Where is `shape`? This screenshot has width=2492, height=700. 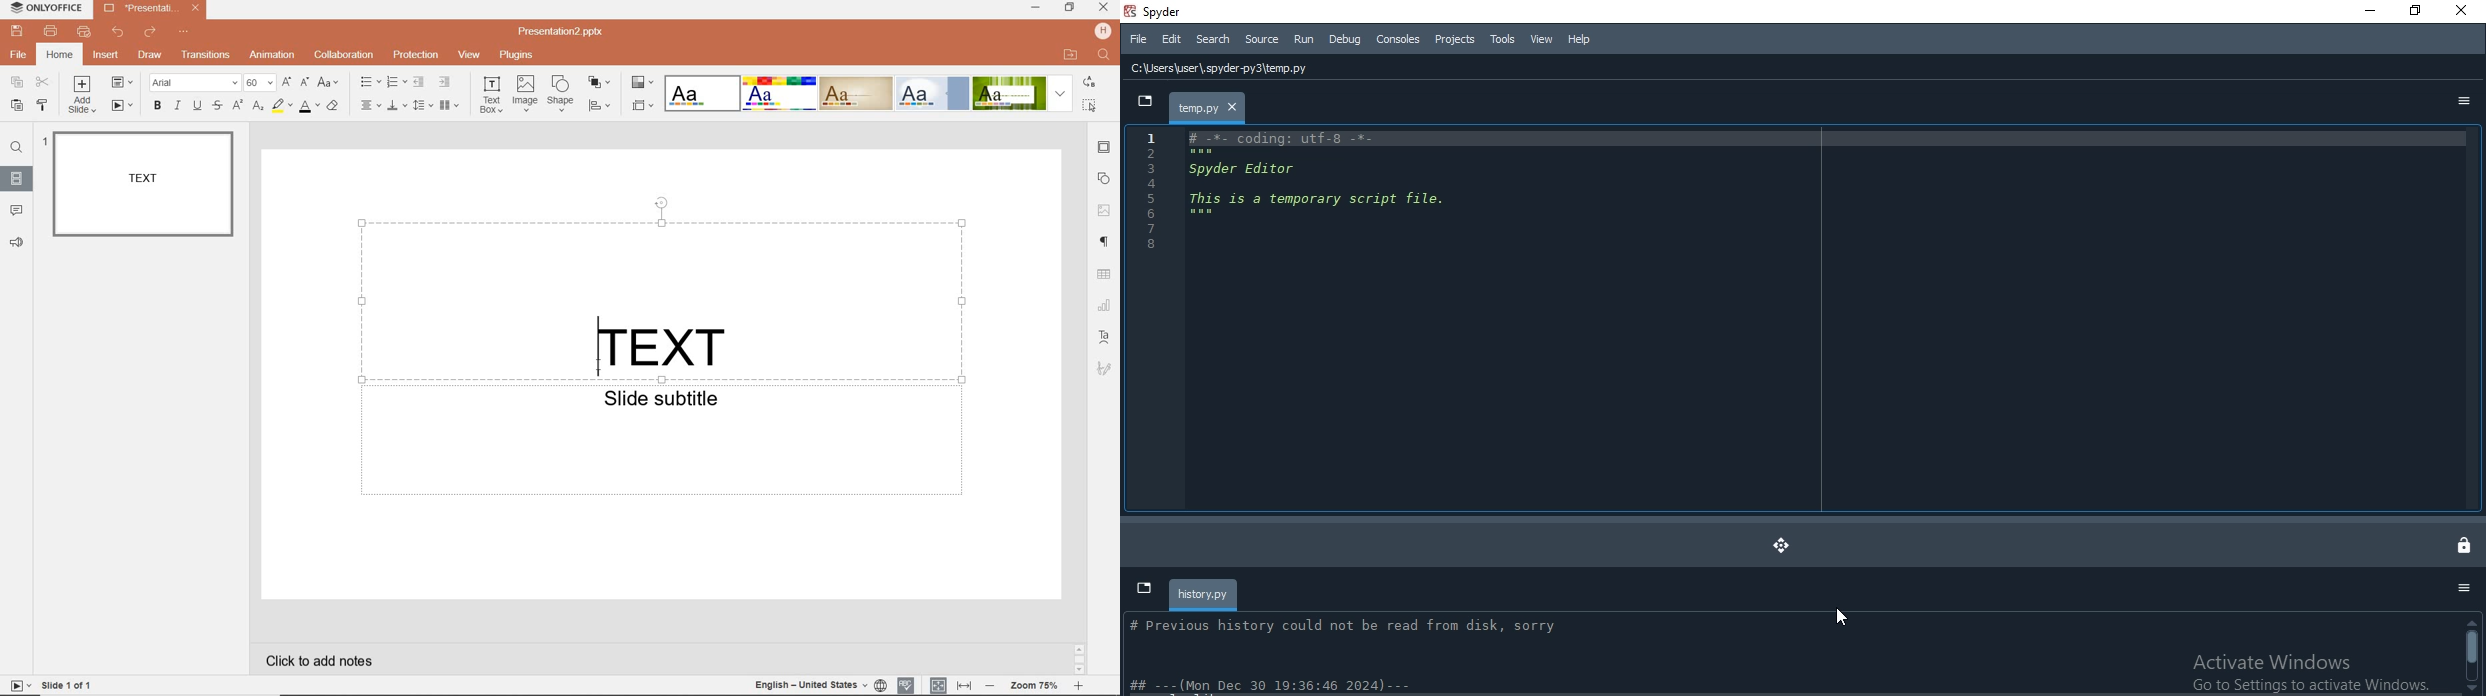 shape is located at coordinates (562, 94).